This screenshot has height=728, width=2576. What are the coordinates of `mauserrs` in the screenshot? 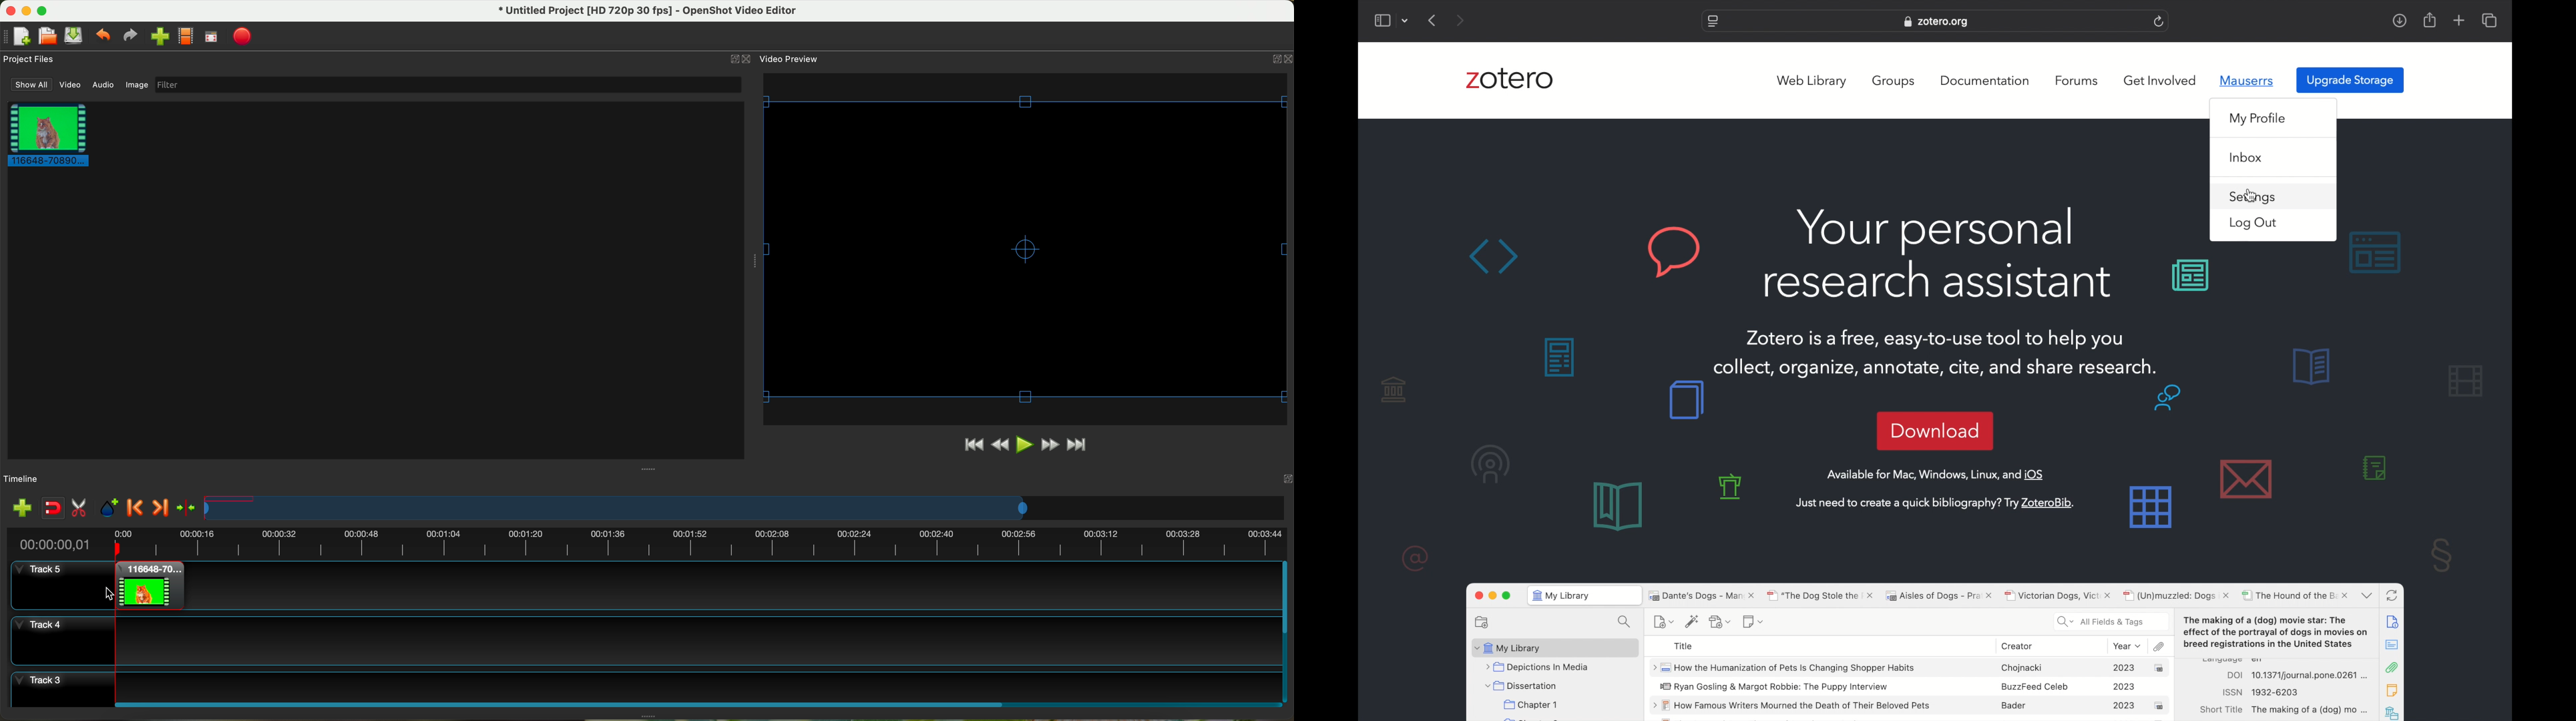 It's located at (2247, 81).